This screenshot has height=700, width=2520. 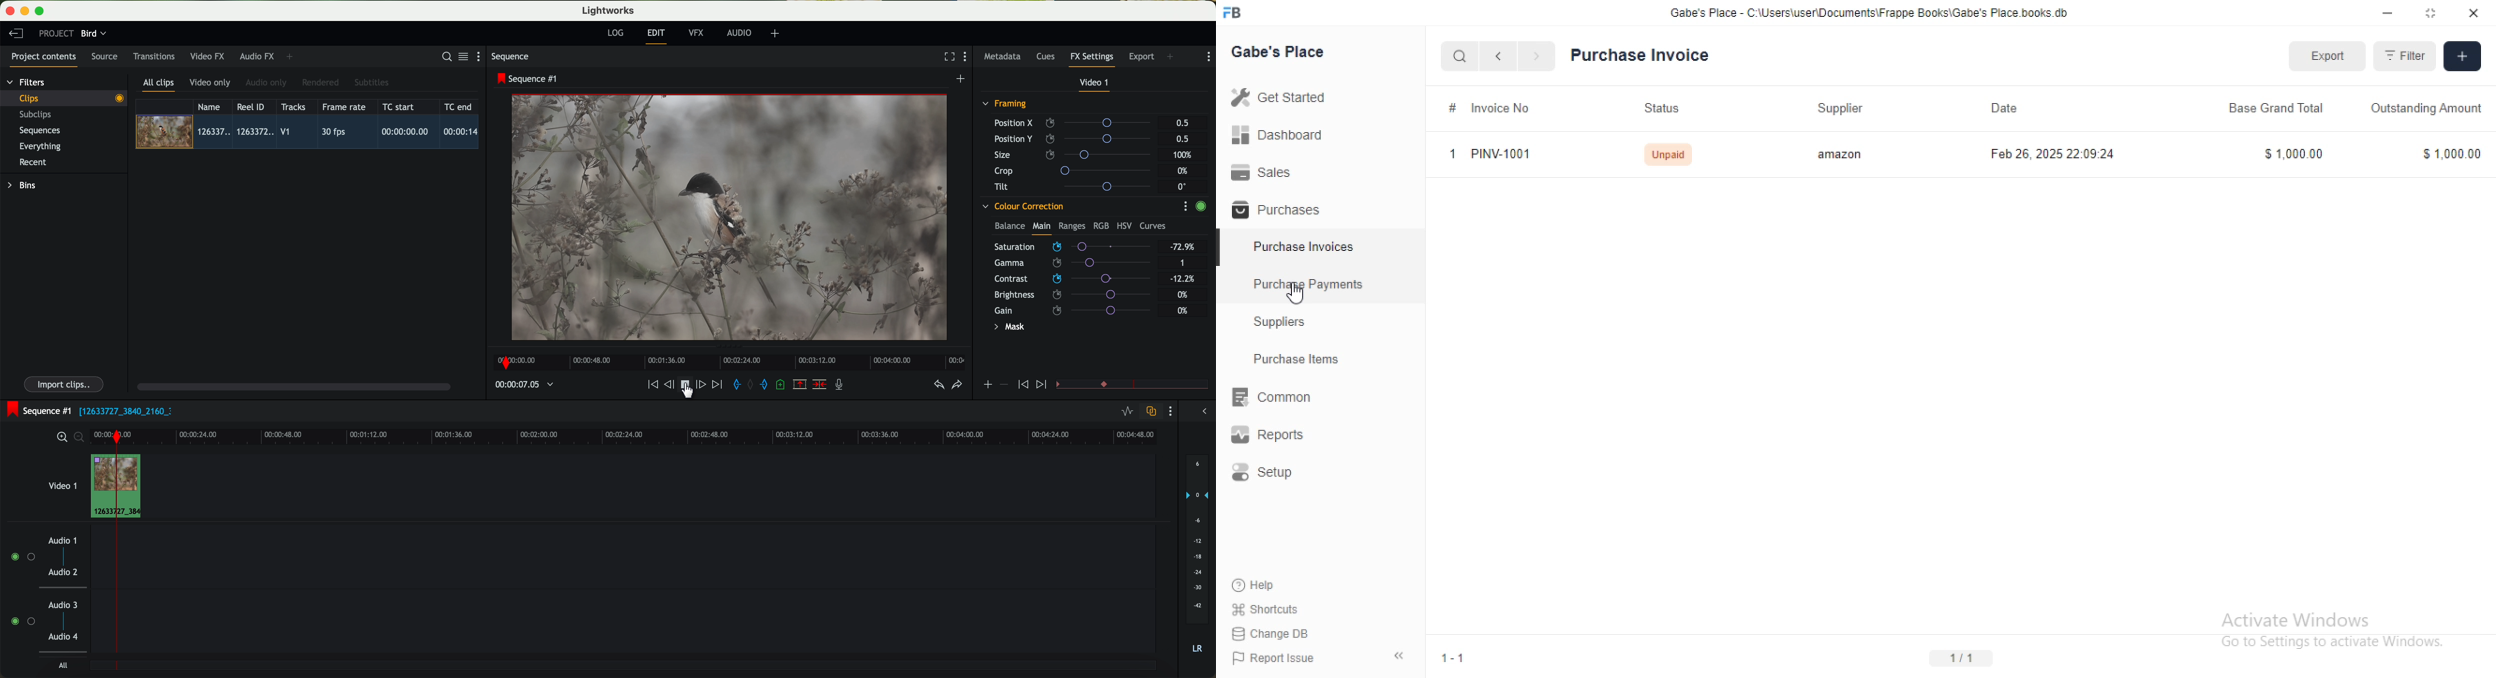 What do you see at coordinates (2054, 154) in the screenshot?
I see `Feb 26, 2025 22.09.24` at bounding box center [2054, 154].